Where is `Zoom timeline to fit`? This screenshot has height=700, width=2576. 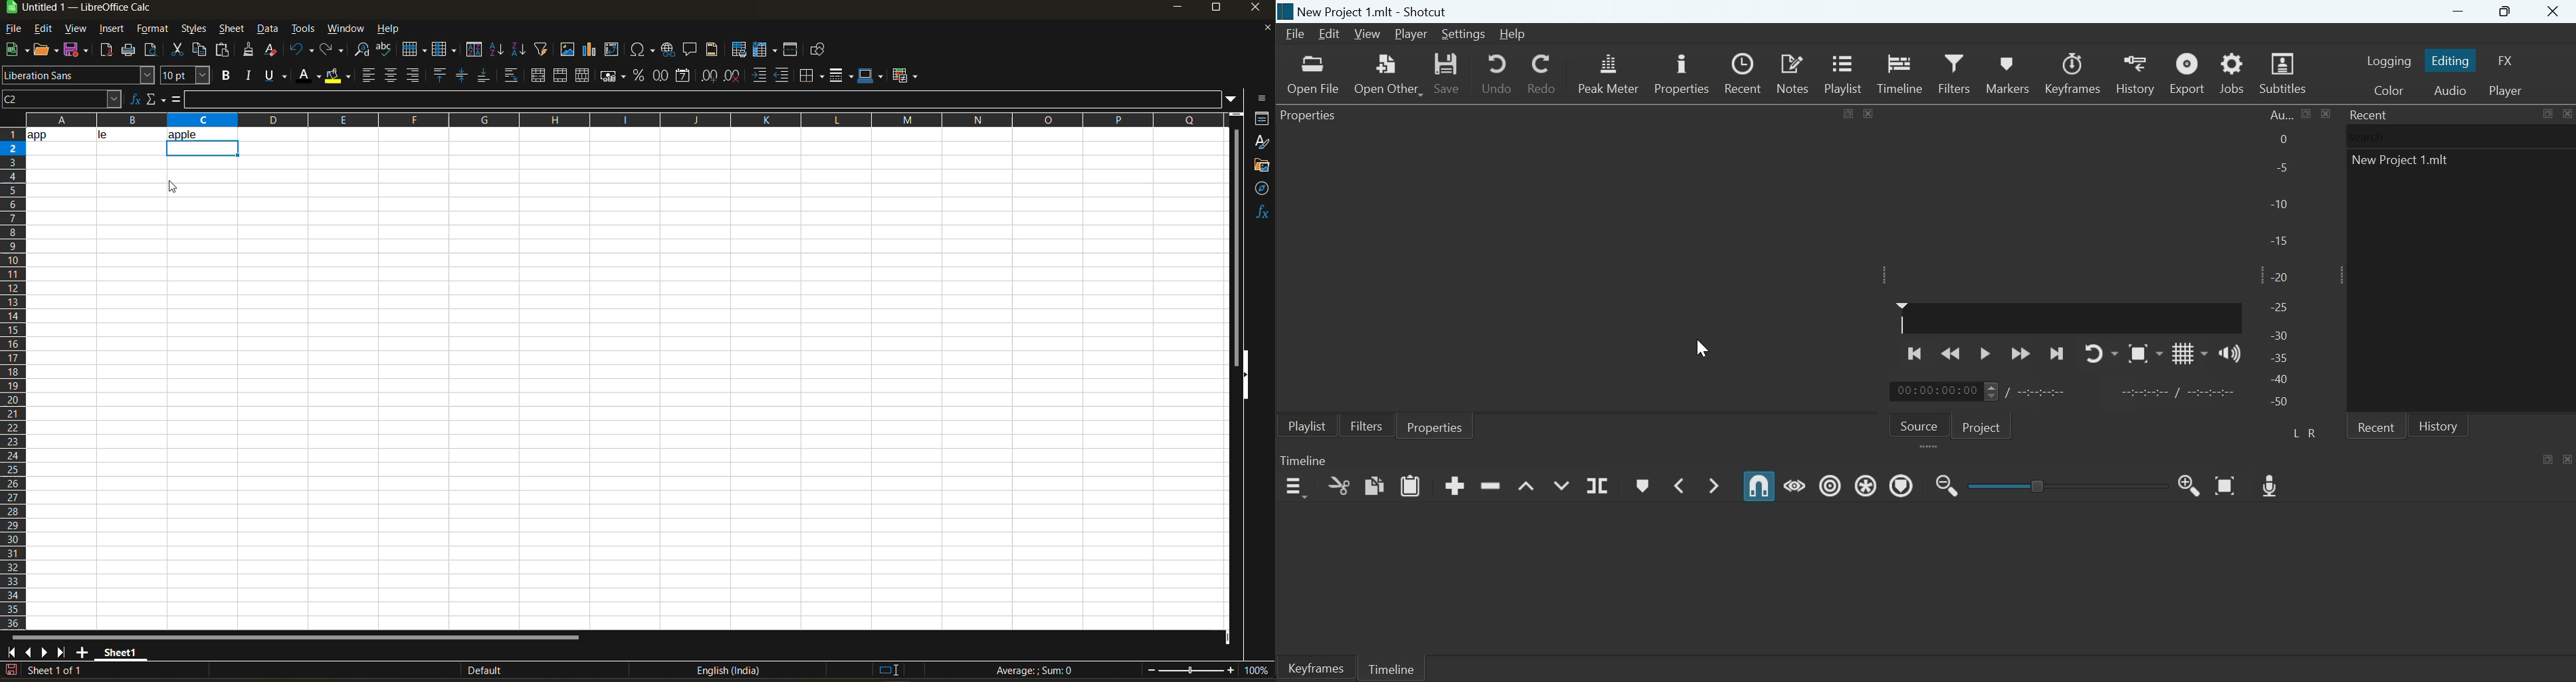 Zoom timeline to fit is located at coordinates (2227, 485).